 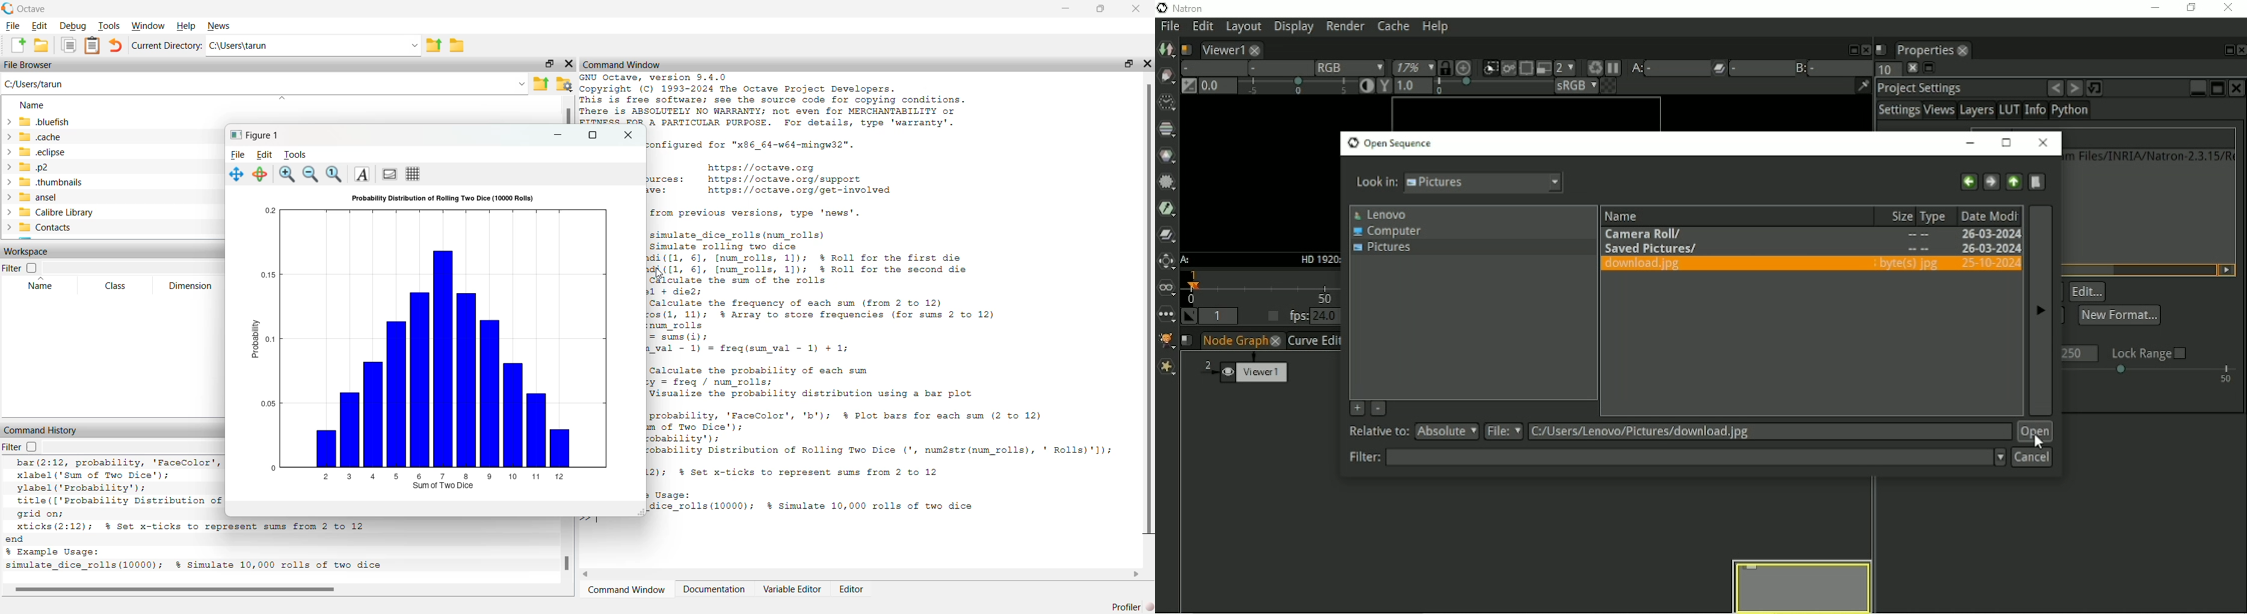 What do you see at coordinates (235, 174) in the screenshot?
I see `navigate` at bounding box center [235, 174].